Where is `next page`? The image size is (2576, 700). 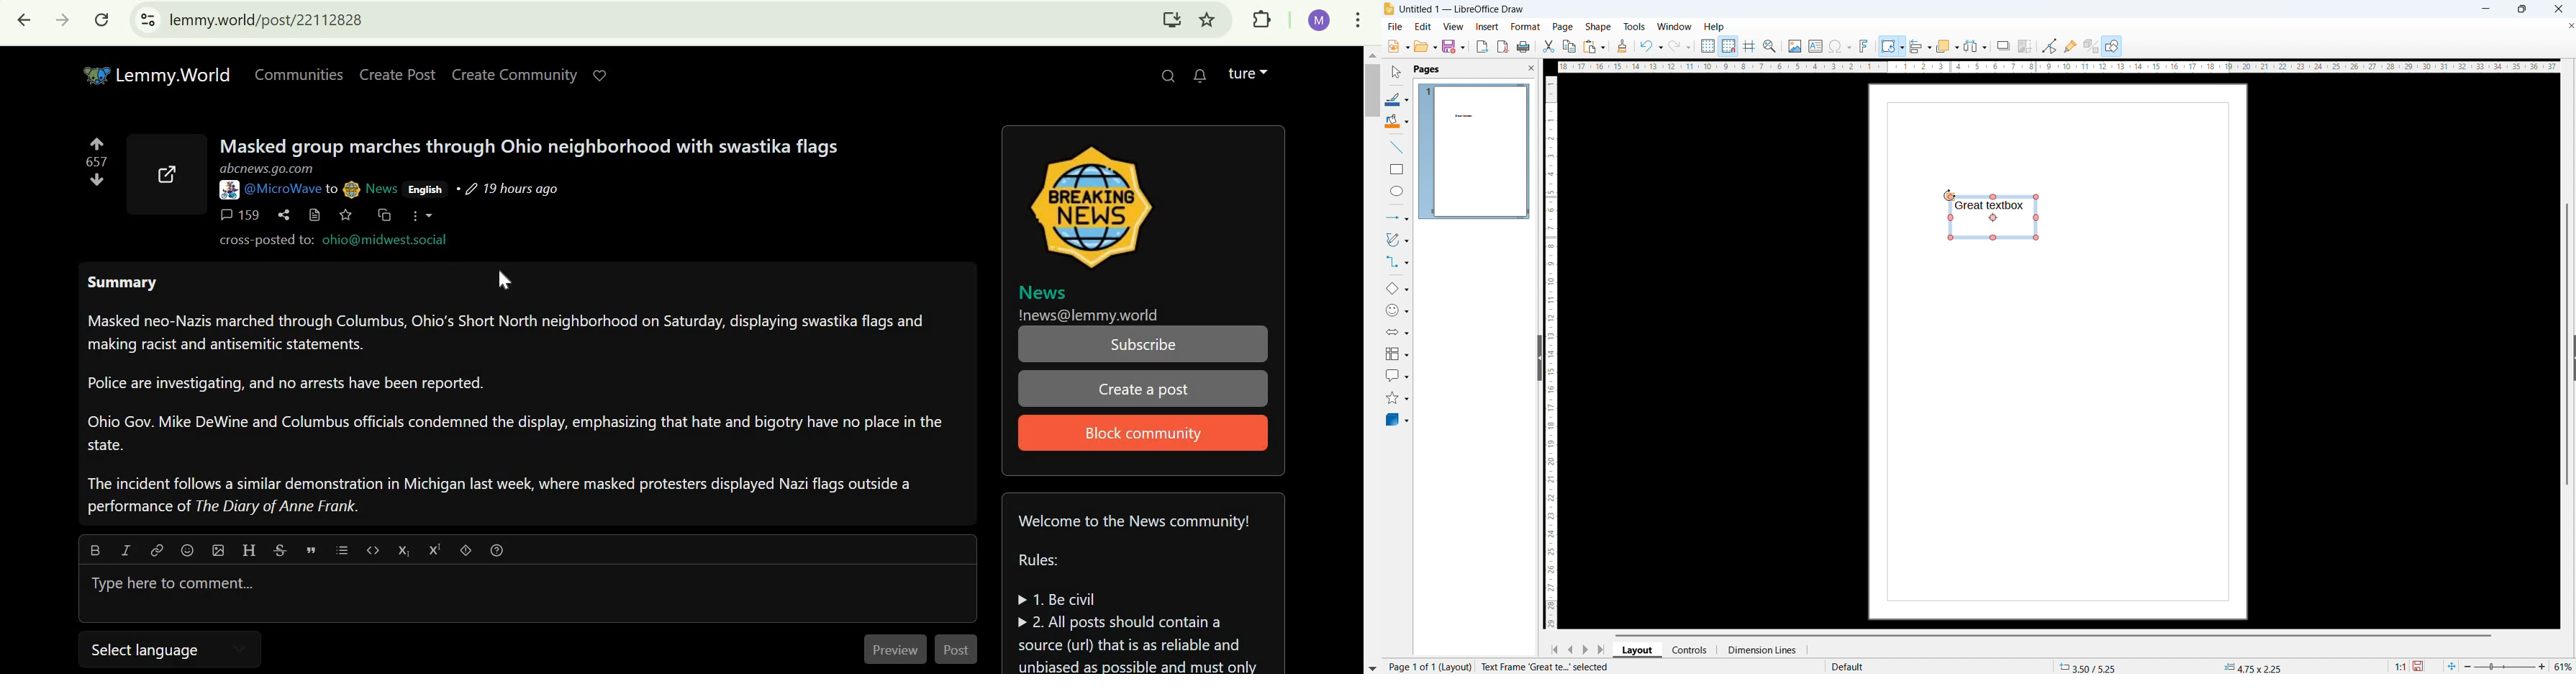 next page is located at coordinates (1586, 649).